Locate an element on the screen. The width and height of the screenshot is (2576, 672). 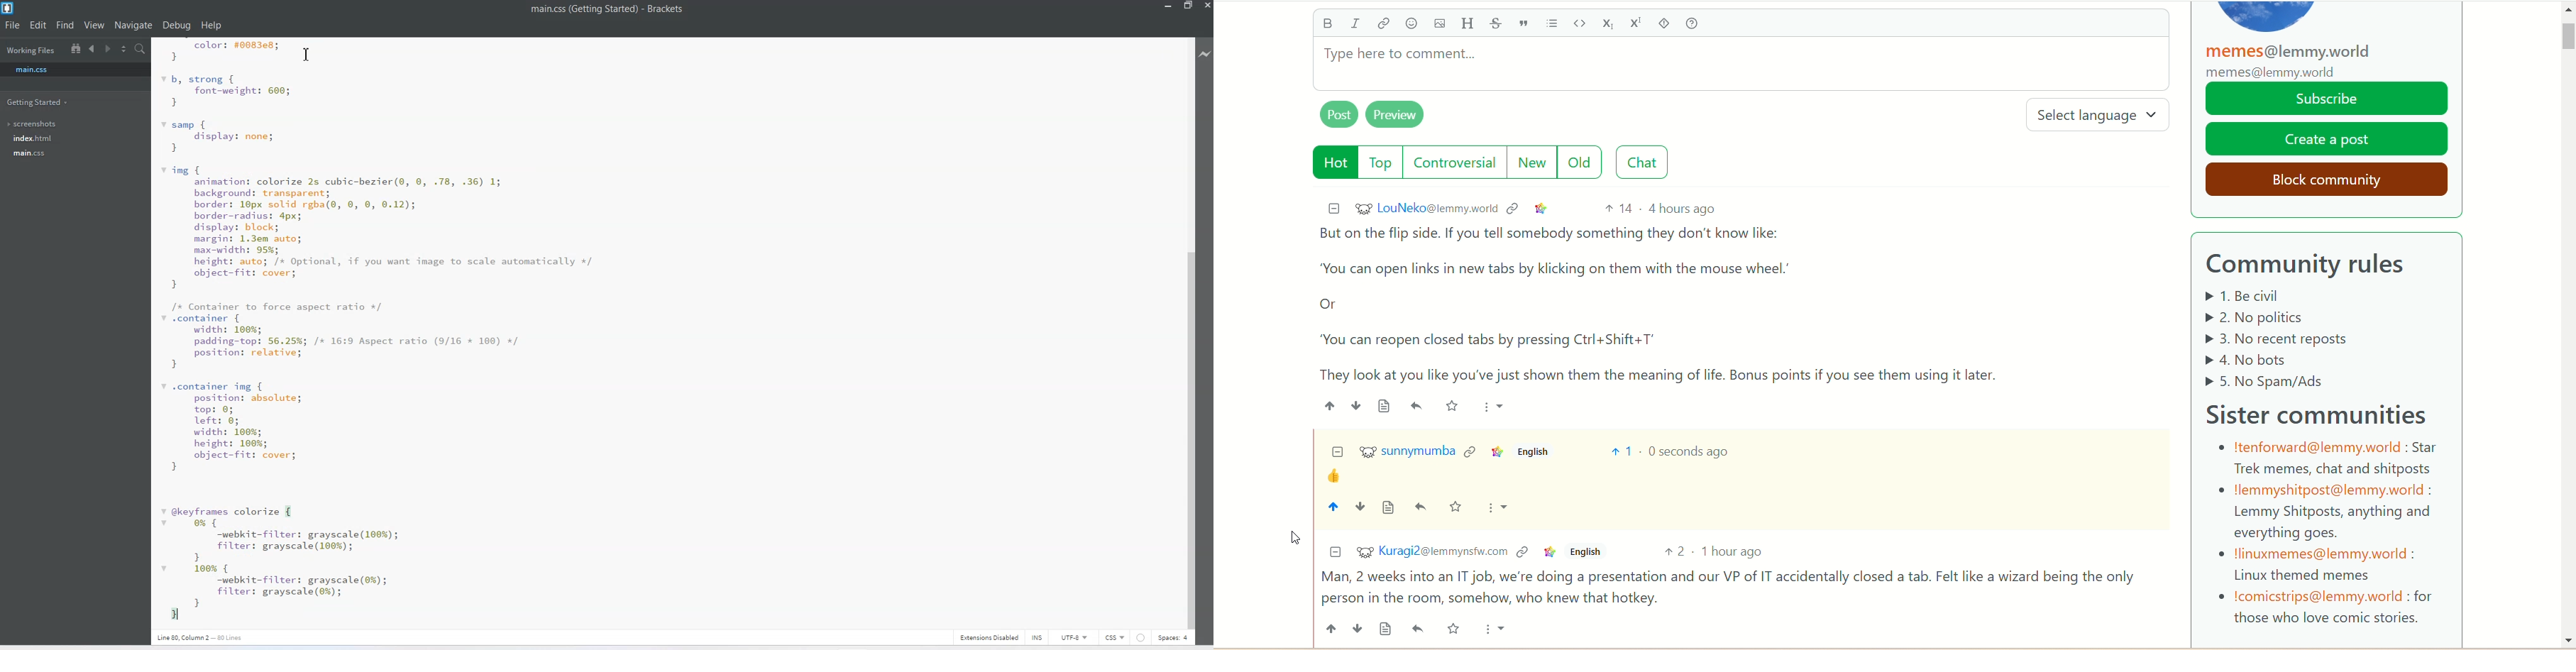
up vote is located at coordinates (1334, 628).